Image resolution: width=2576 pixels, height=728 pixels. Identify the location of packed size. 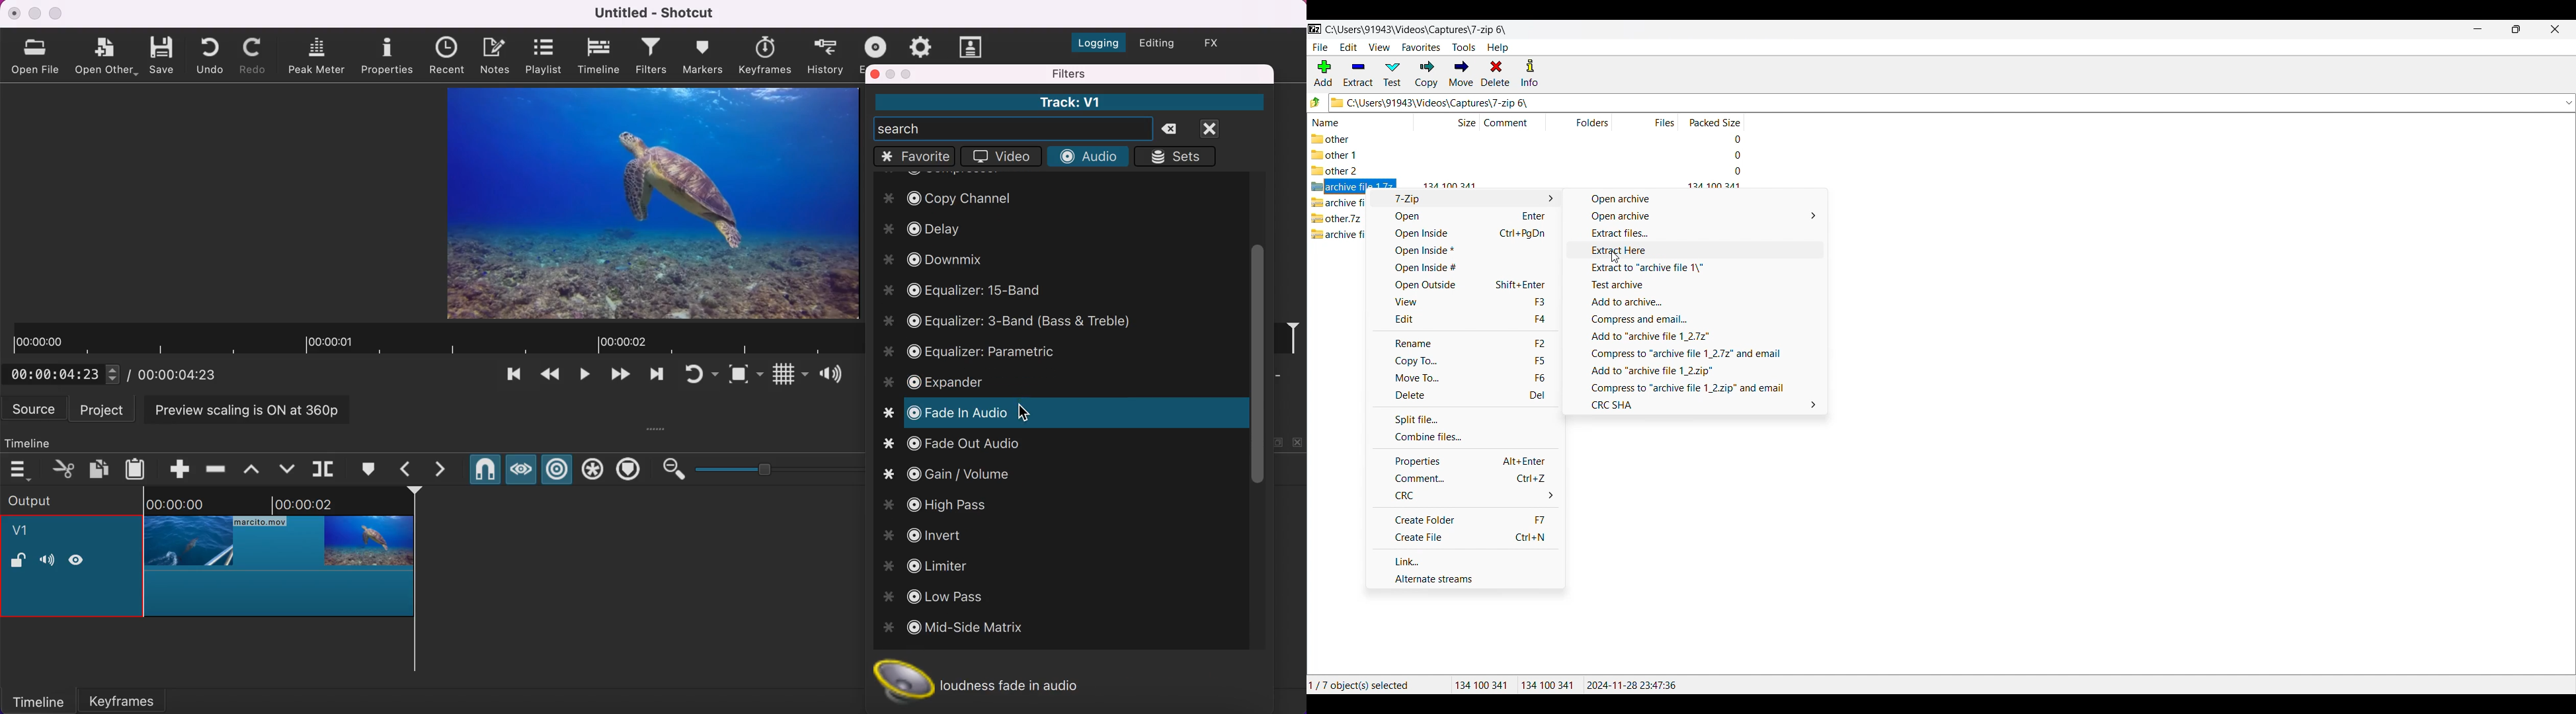
(1730, 138).